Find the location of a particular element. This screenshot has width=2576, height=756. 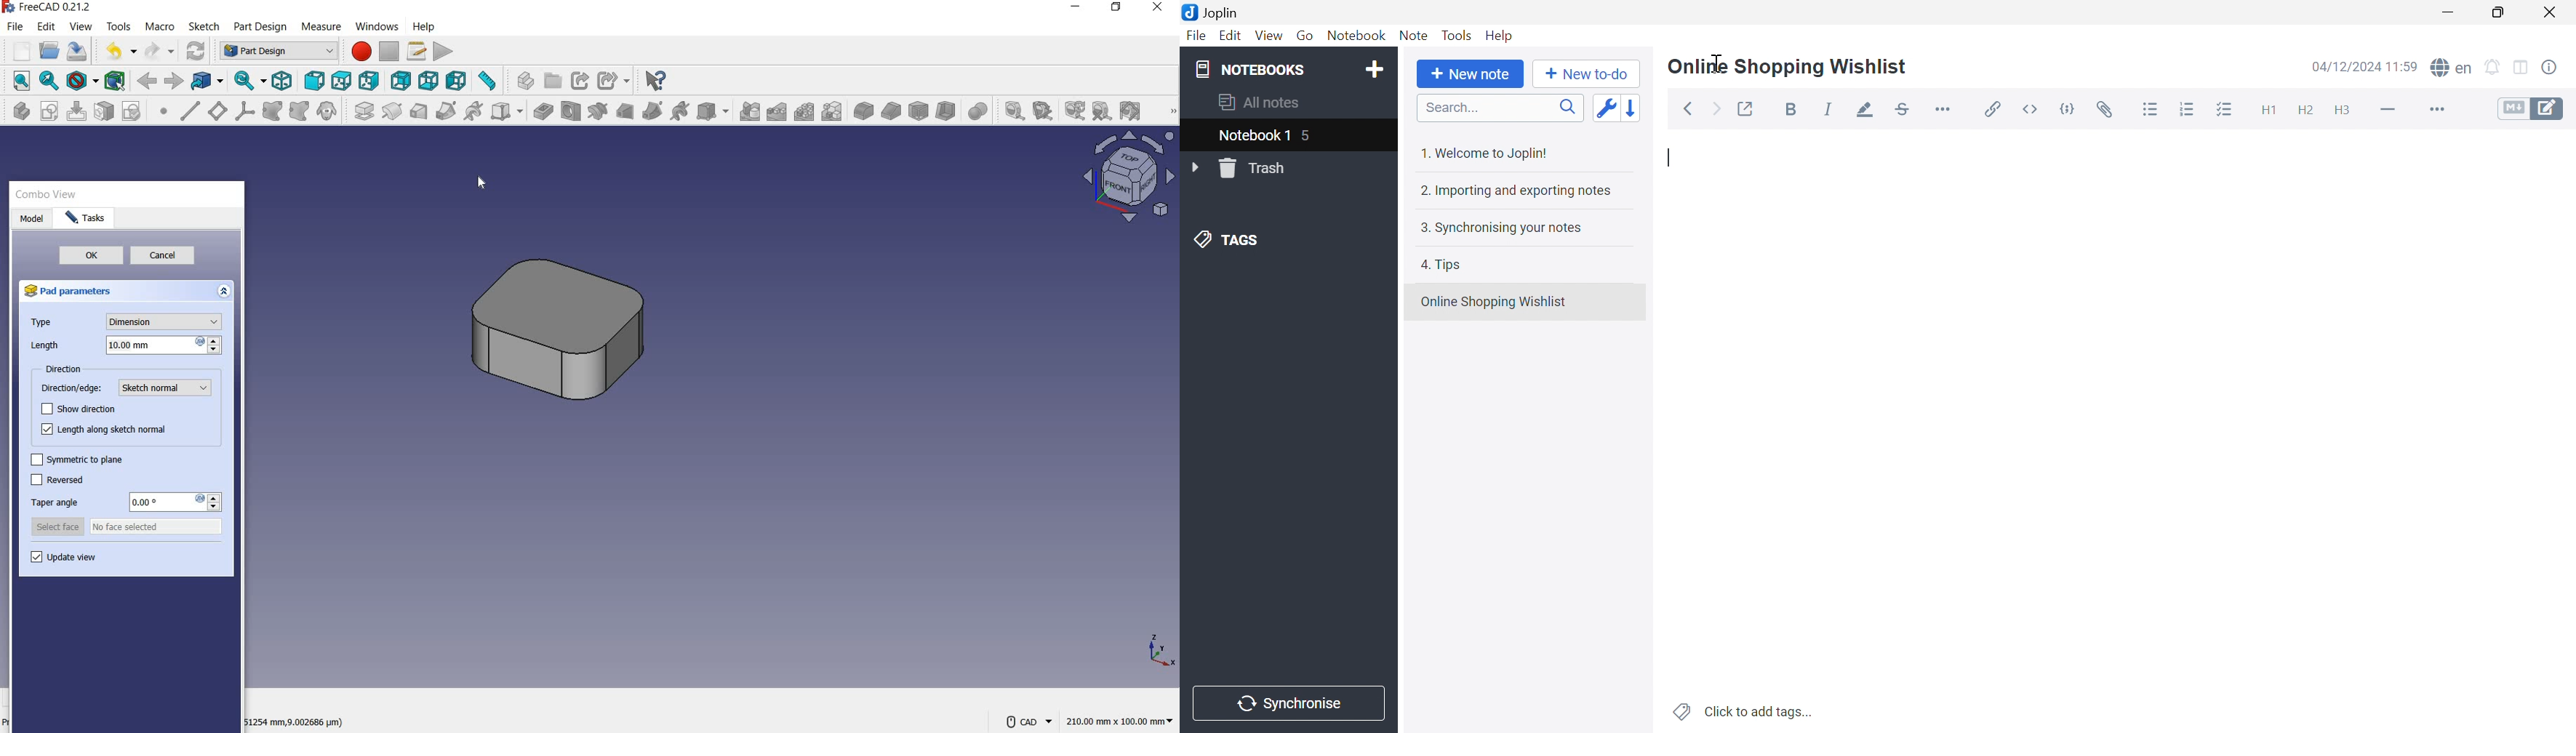

Heading 2 is located at coordinates (2307, 112).